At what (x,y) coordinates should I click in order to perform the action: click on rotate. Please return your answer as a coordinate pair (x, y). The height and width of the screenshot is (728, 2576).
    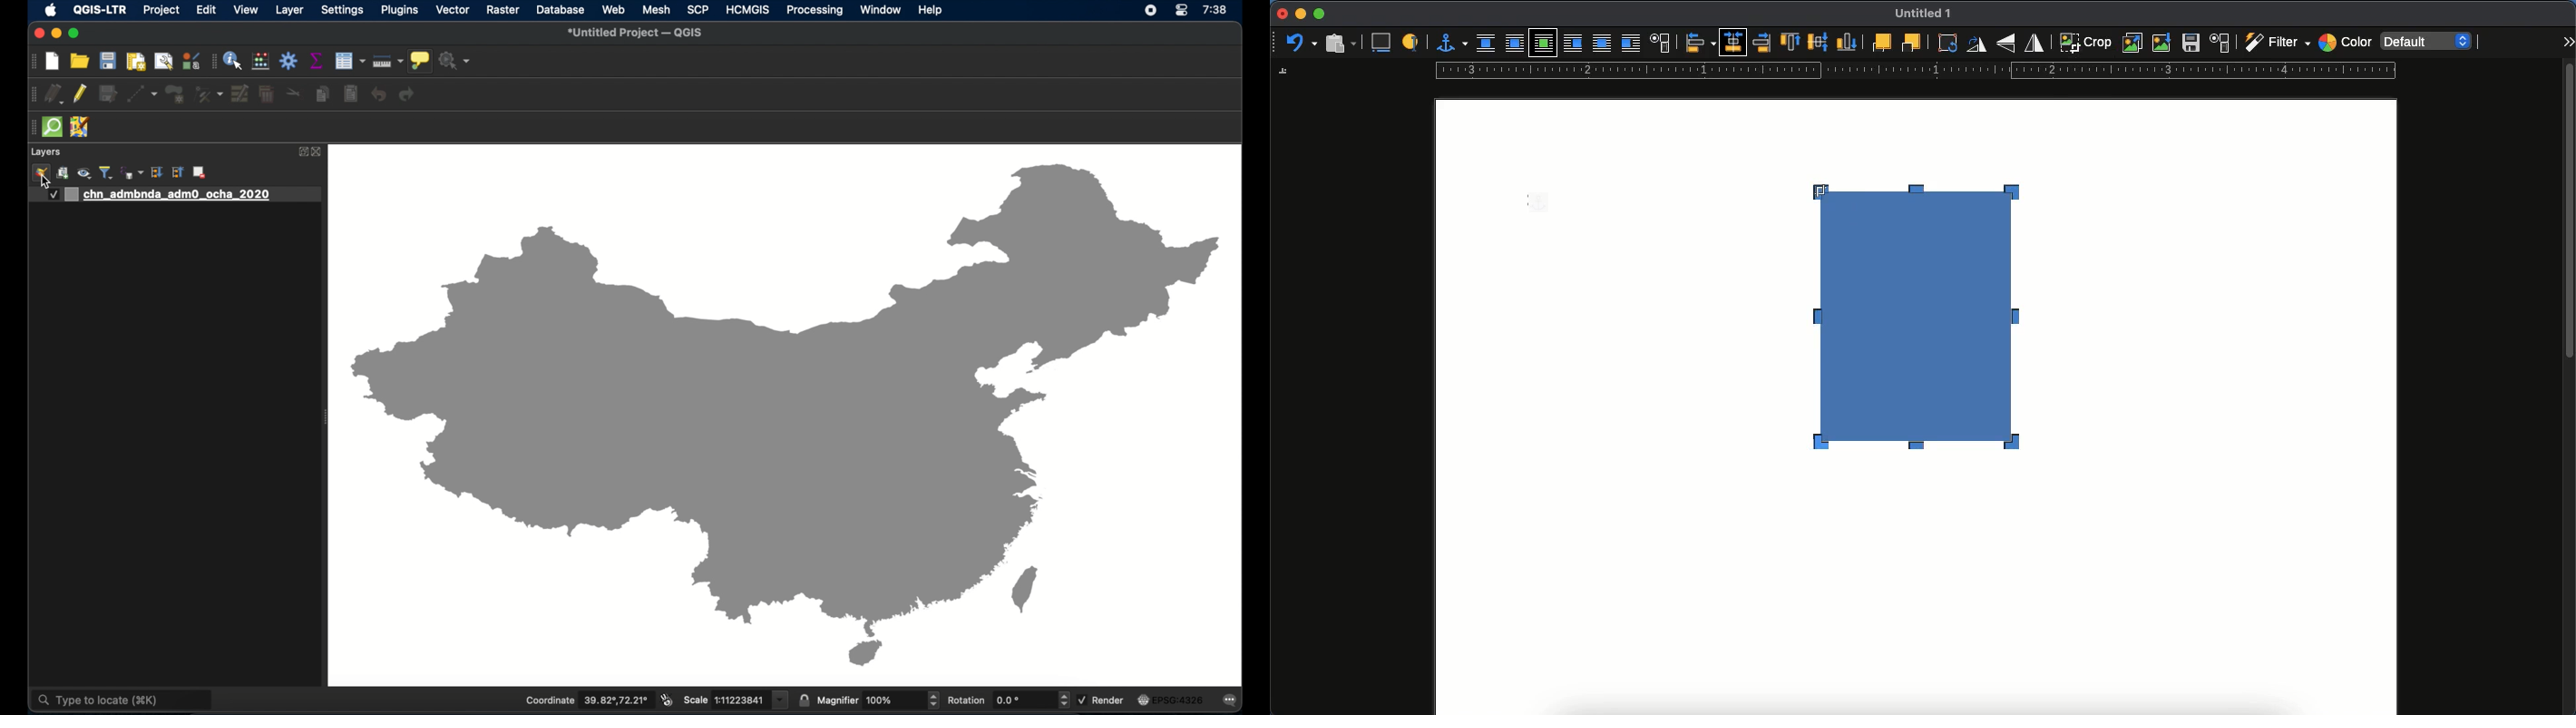
    Looking at the image, I should click on (1945, 43).